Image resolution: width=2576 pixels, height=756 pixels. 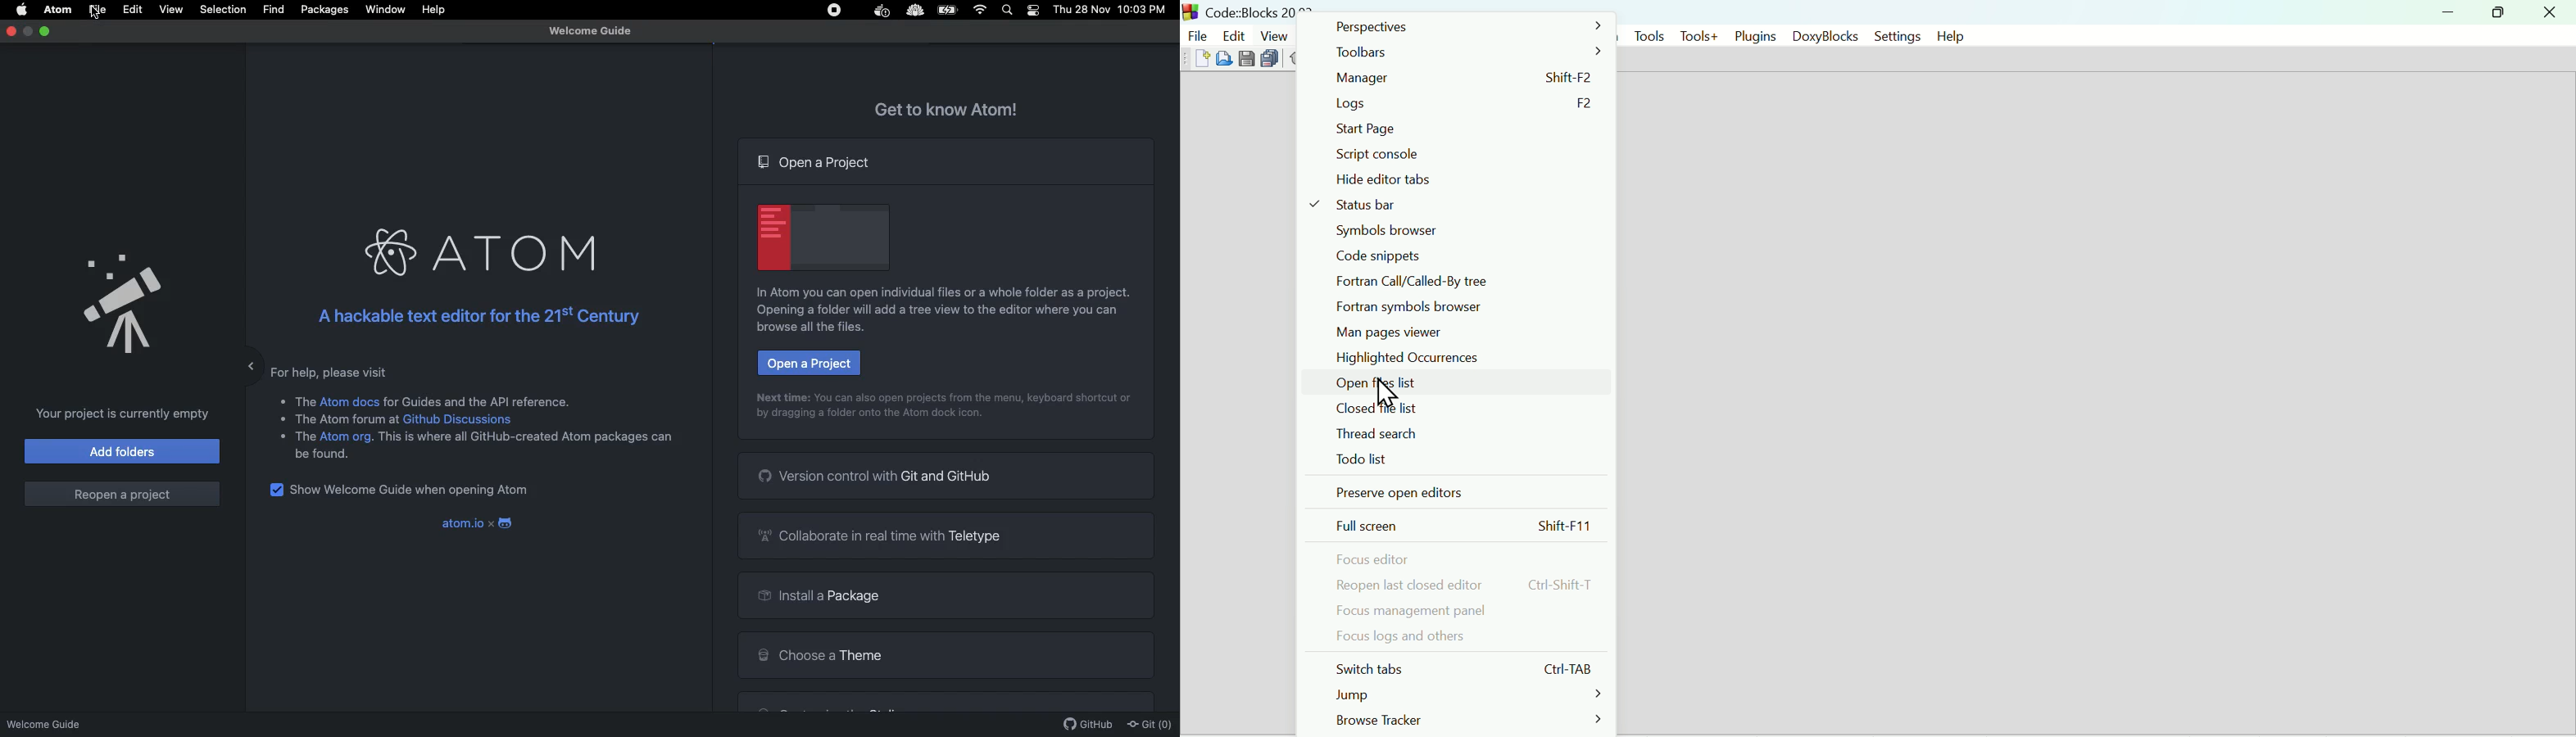 What do you see at coordinates (1082, 10) in the screenshot?
I see `Date` at bounding box center [1082, 10].